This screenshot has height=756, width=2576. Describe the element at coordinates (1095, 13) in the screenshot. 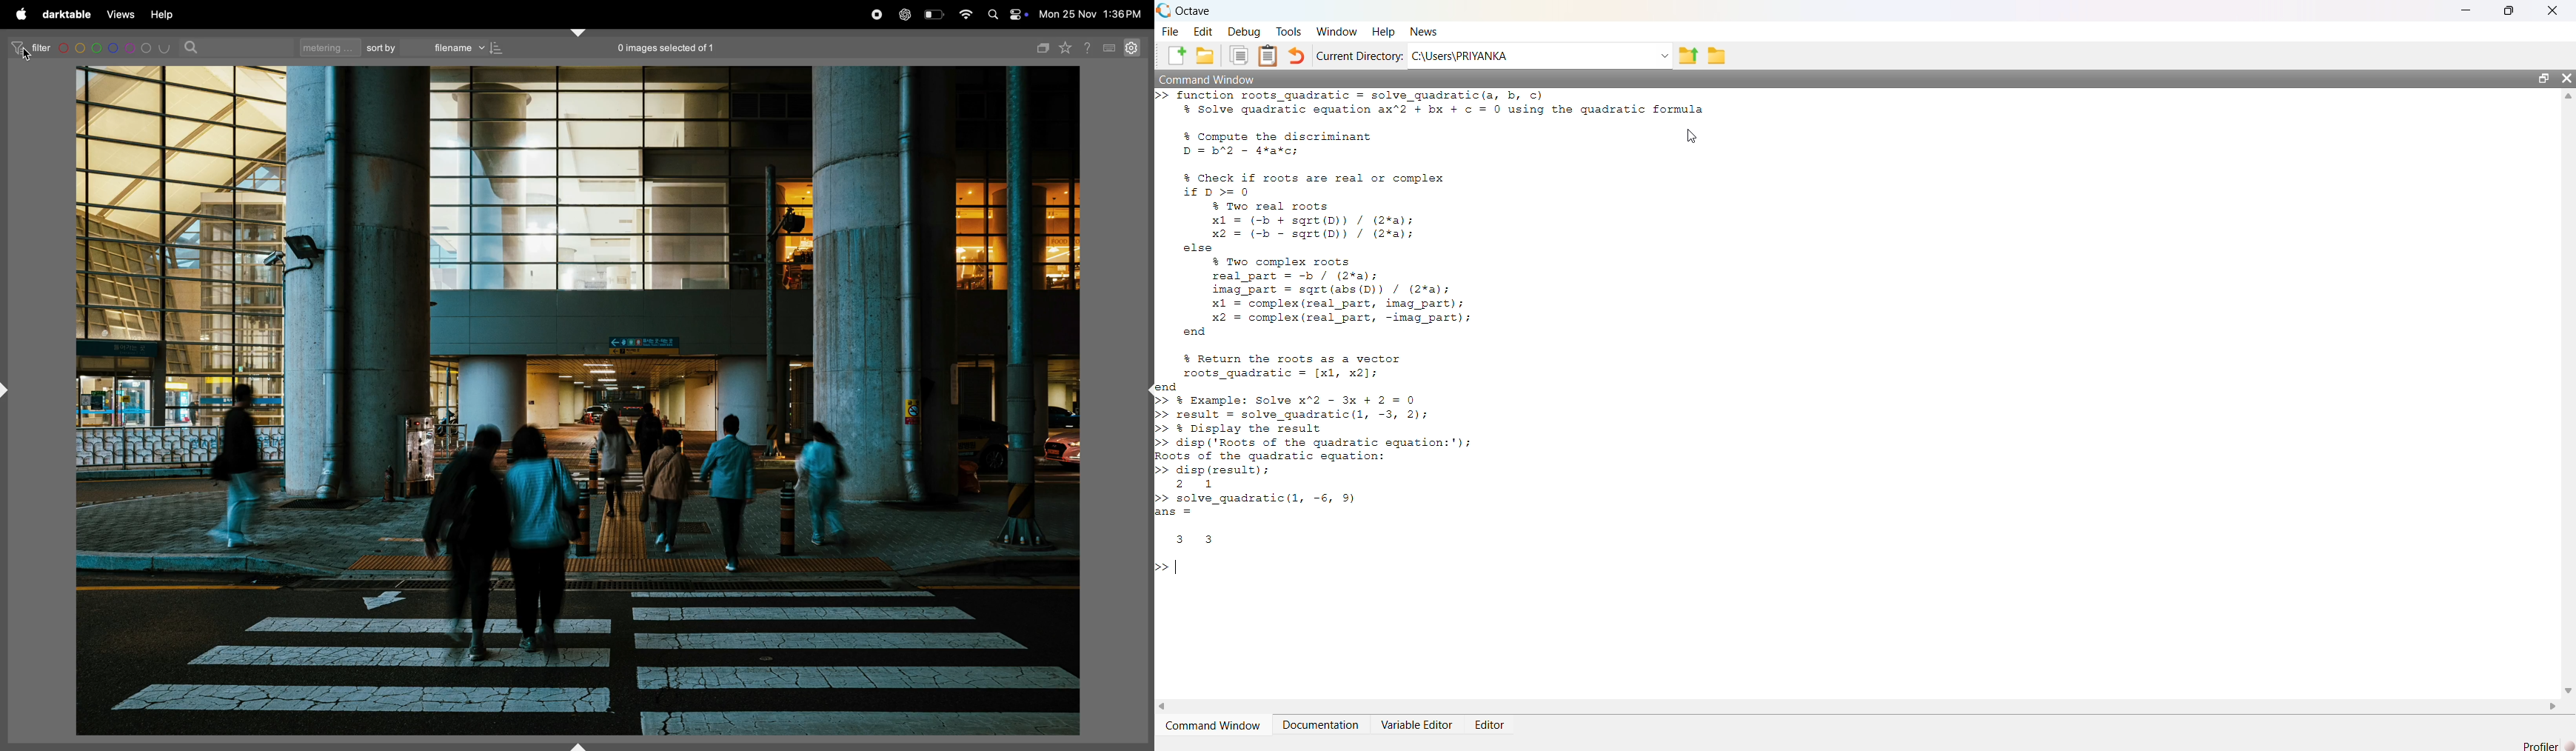

I see `date and time` at that location.